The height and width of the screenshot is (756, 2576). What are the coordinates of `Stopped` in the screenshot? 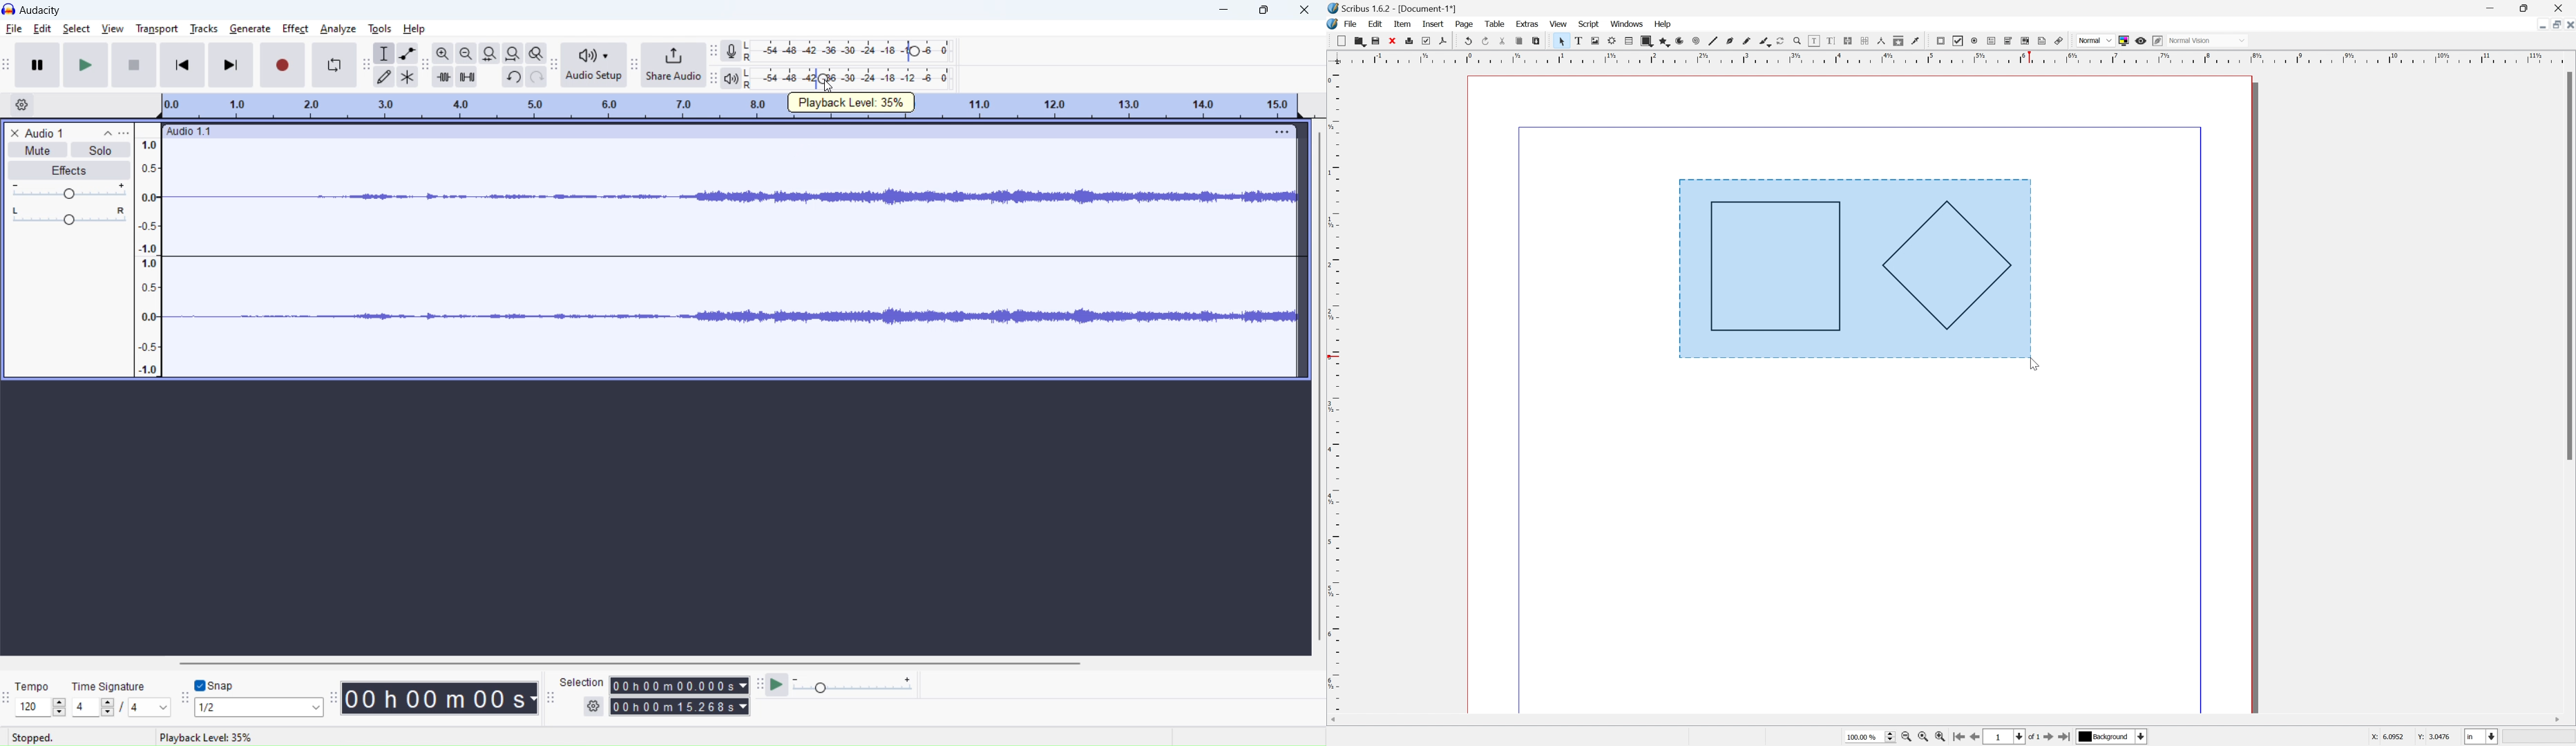 It's located at (32, 738).